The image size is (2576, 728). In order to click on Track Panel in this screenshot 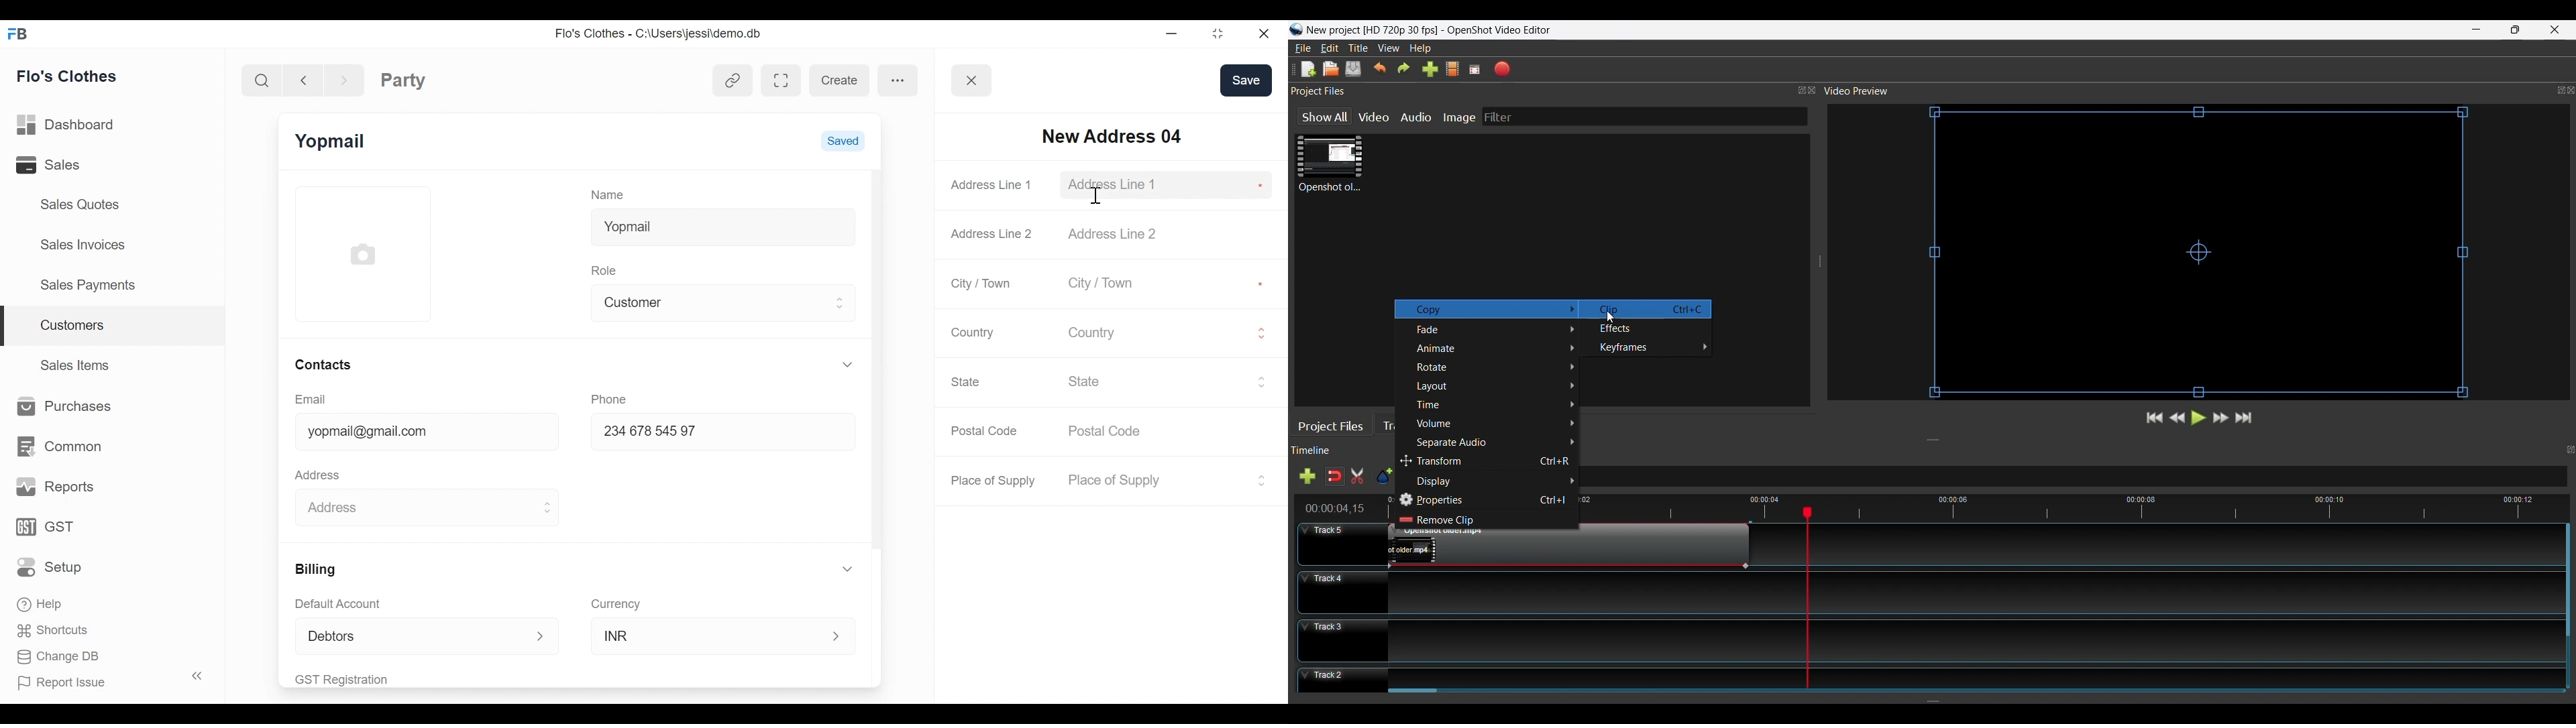, I will do `click(1970, 674)`.